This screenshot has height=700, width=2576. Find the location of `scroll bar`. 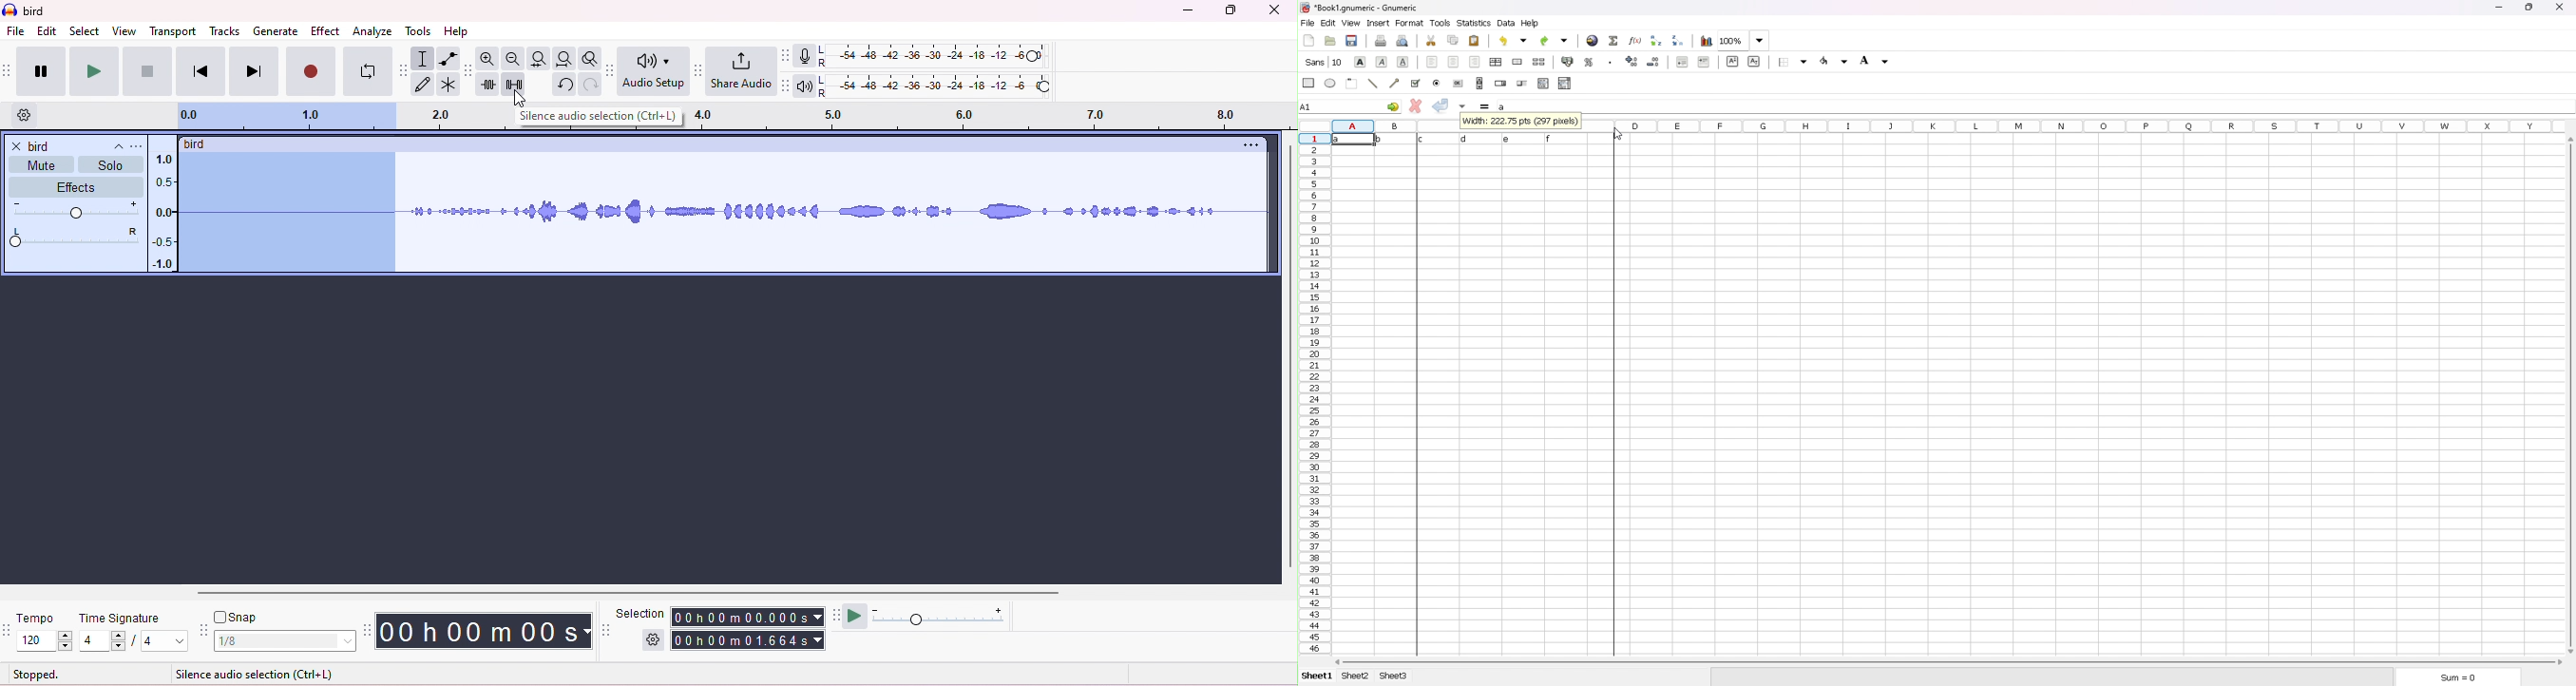

scroll bar is located at coordinates (1480, 83).